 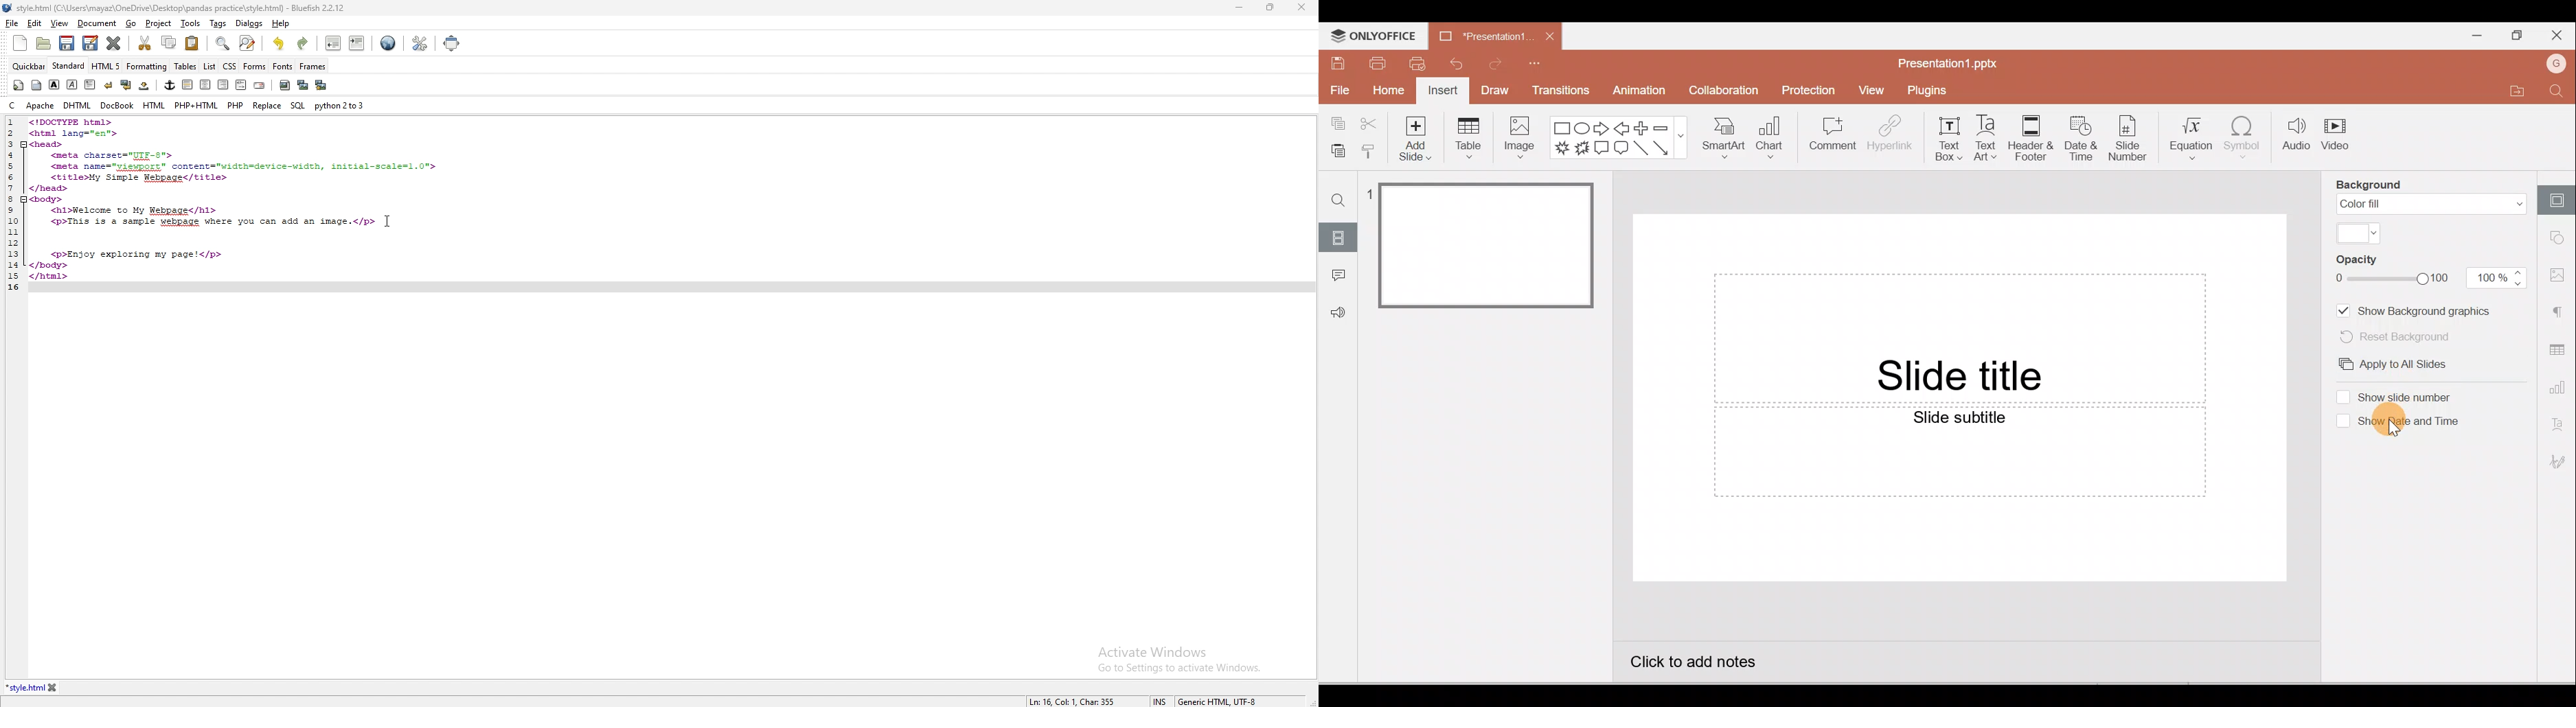 What do you see at coordinates (1419, 138) in the screenshot?
I see `Add slide` at bounding box center [1419, 138].